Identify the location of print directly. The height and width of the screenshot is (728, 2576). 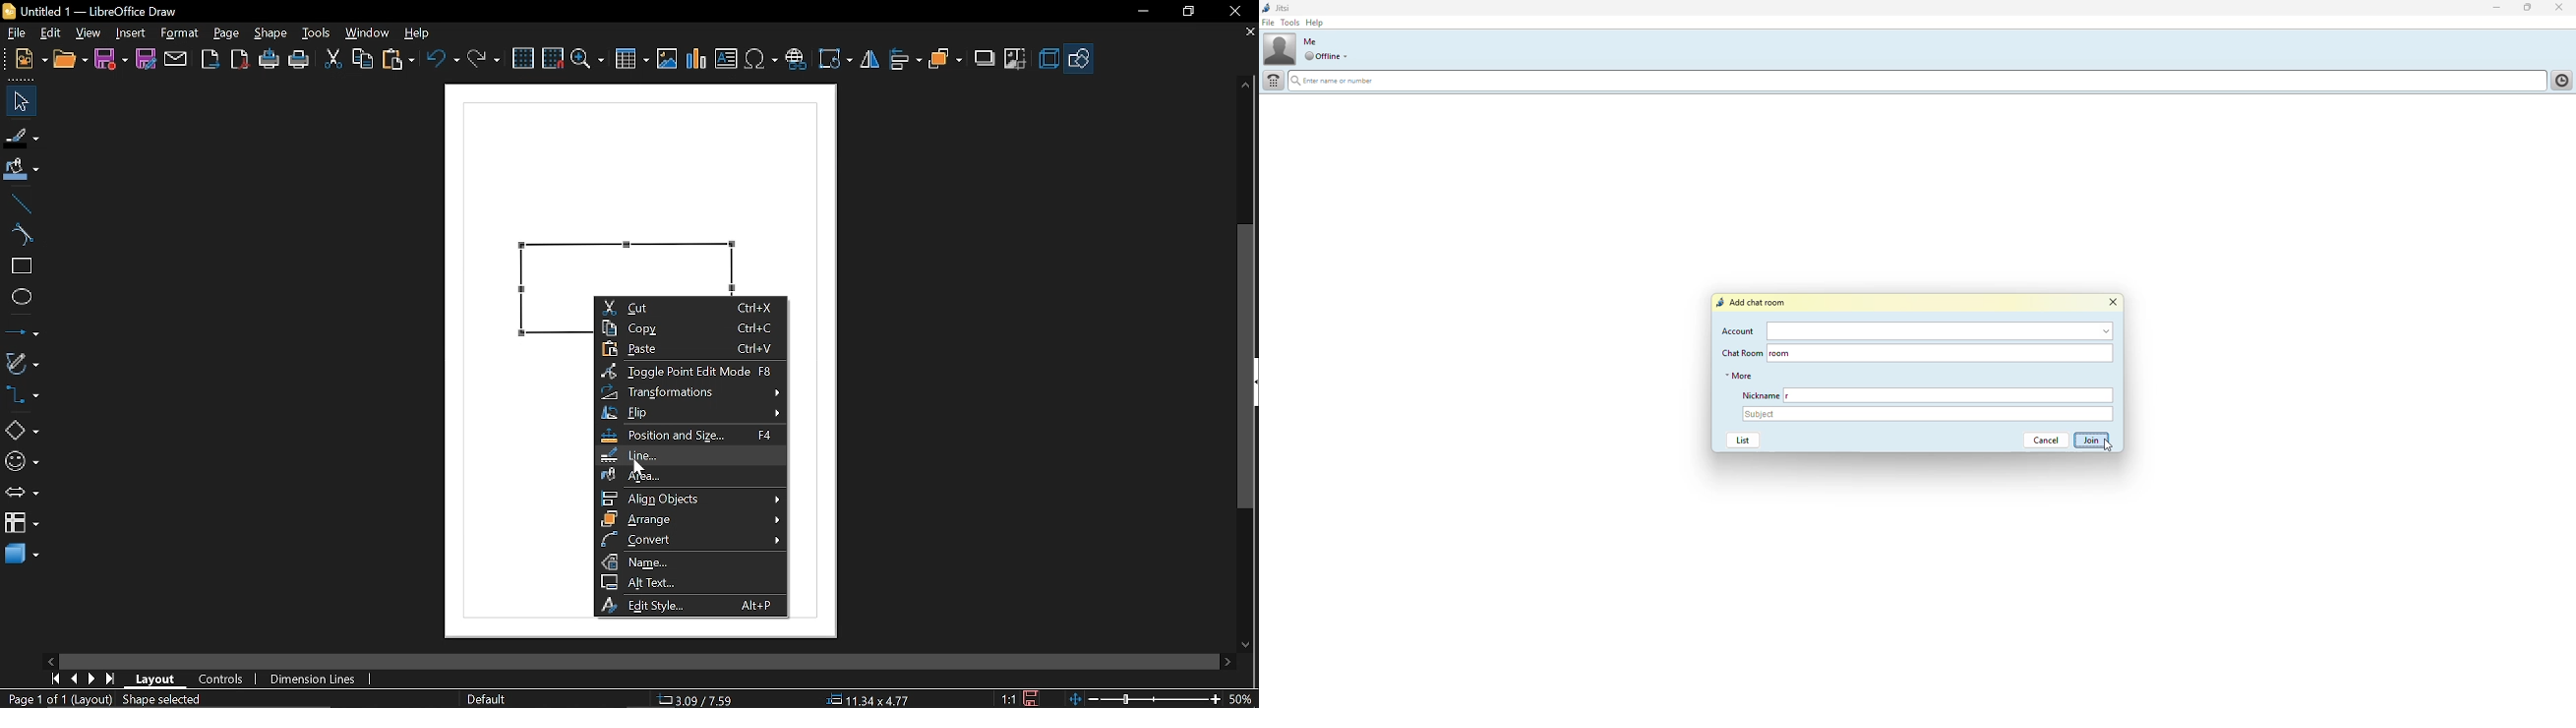
(268, 58).